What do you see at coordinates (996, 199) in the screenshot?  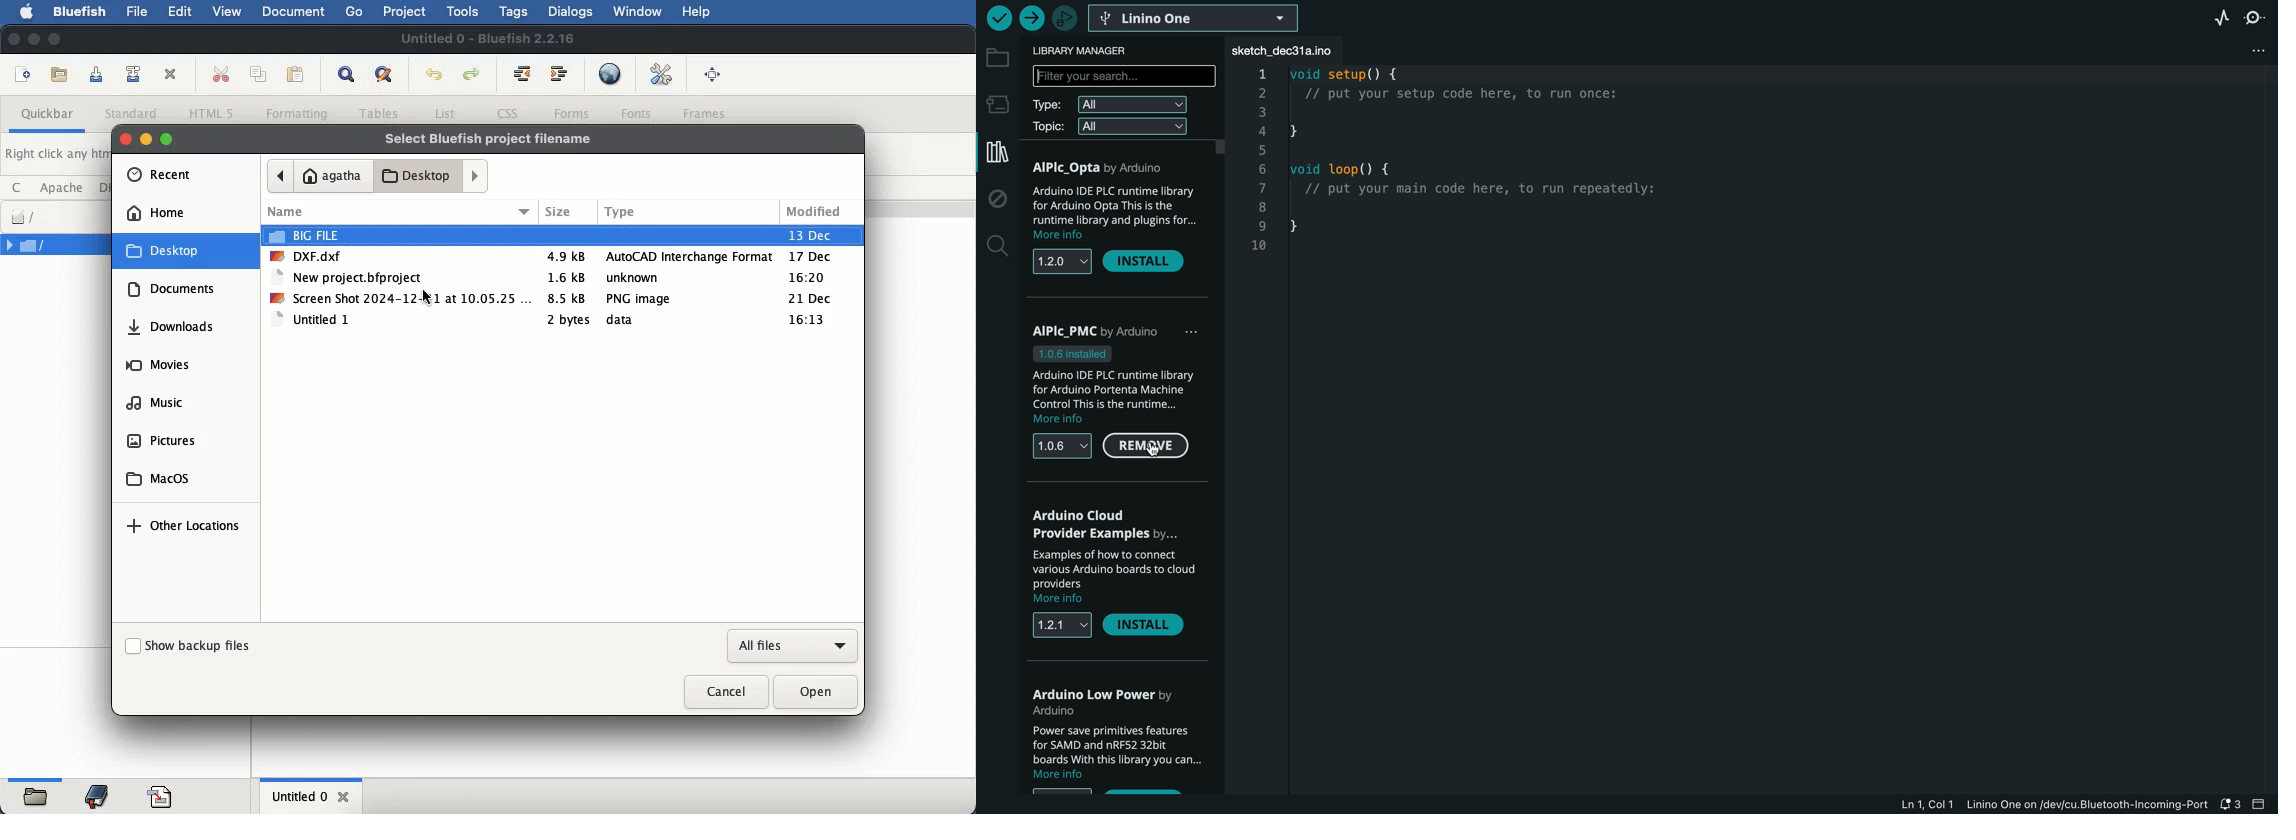 I see `debug` at bounding box center [996, 199].